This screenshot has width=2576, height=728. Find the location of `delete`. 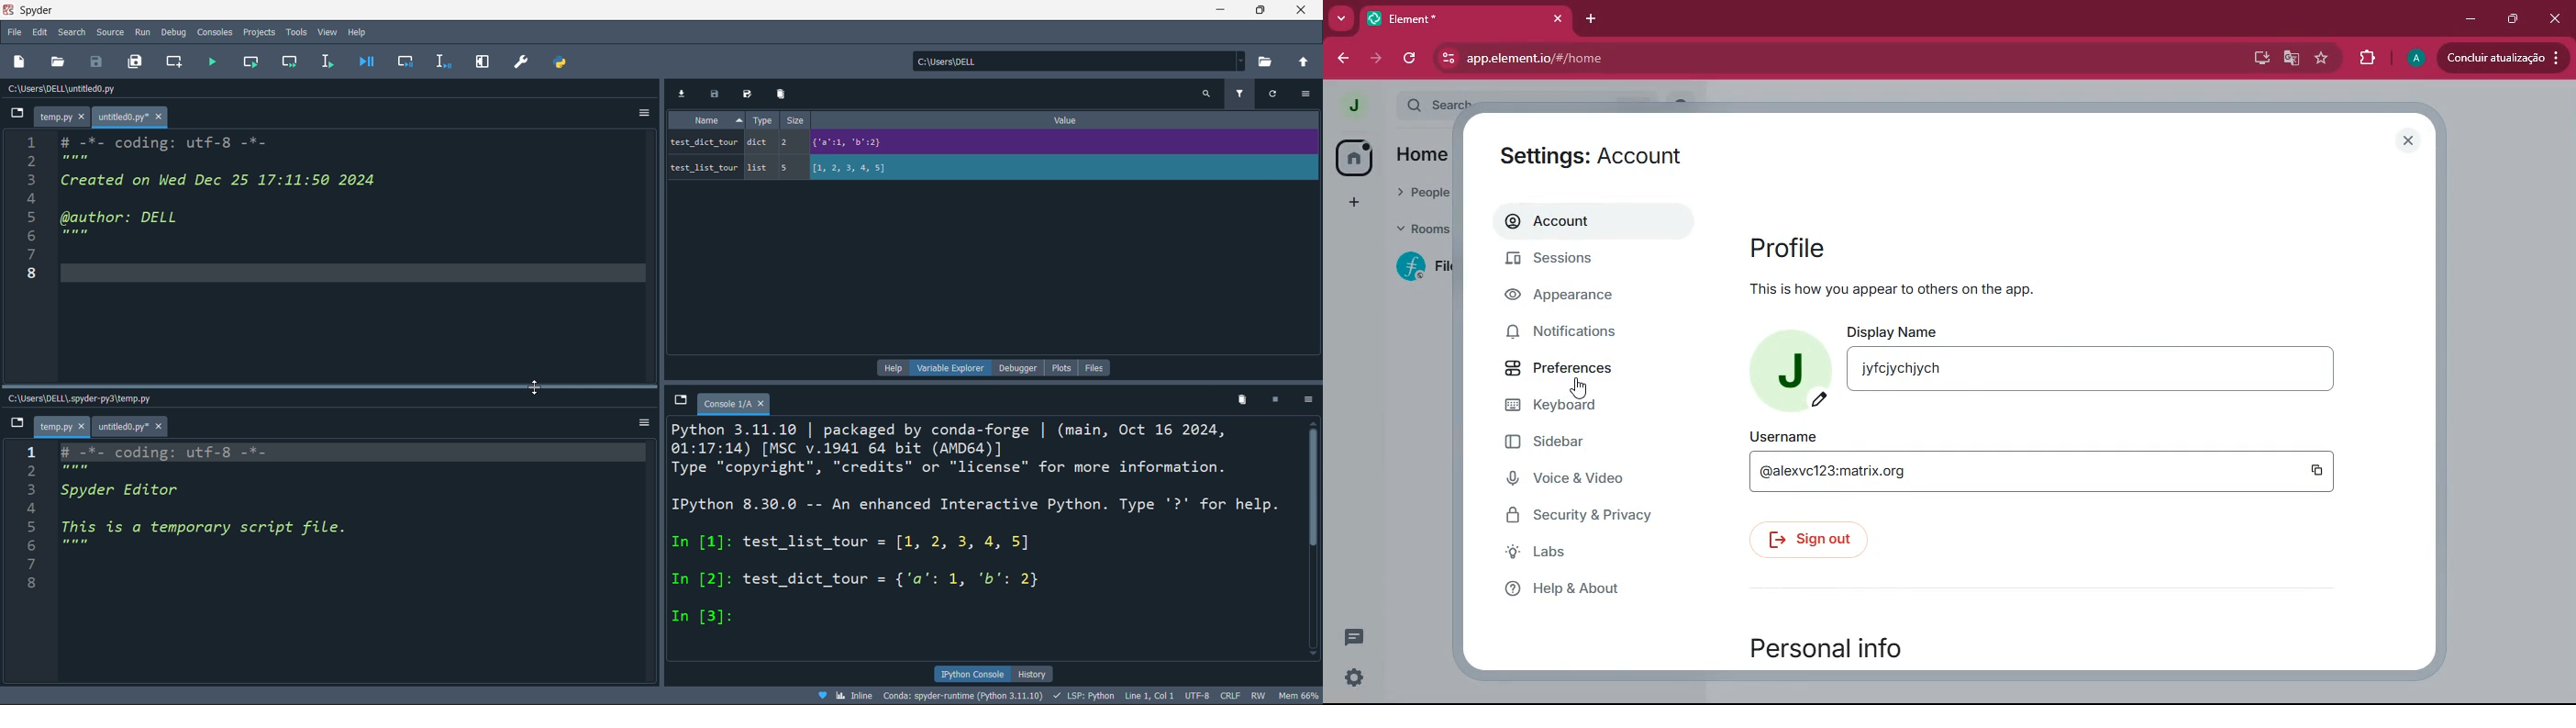

delete is located at coordinates (1240, 401).